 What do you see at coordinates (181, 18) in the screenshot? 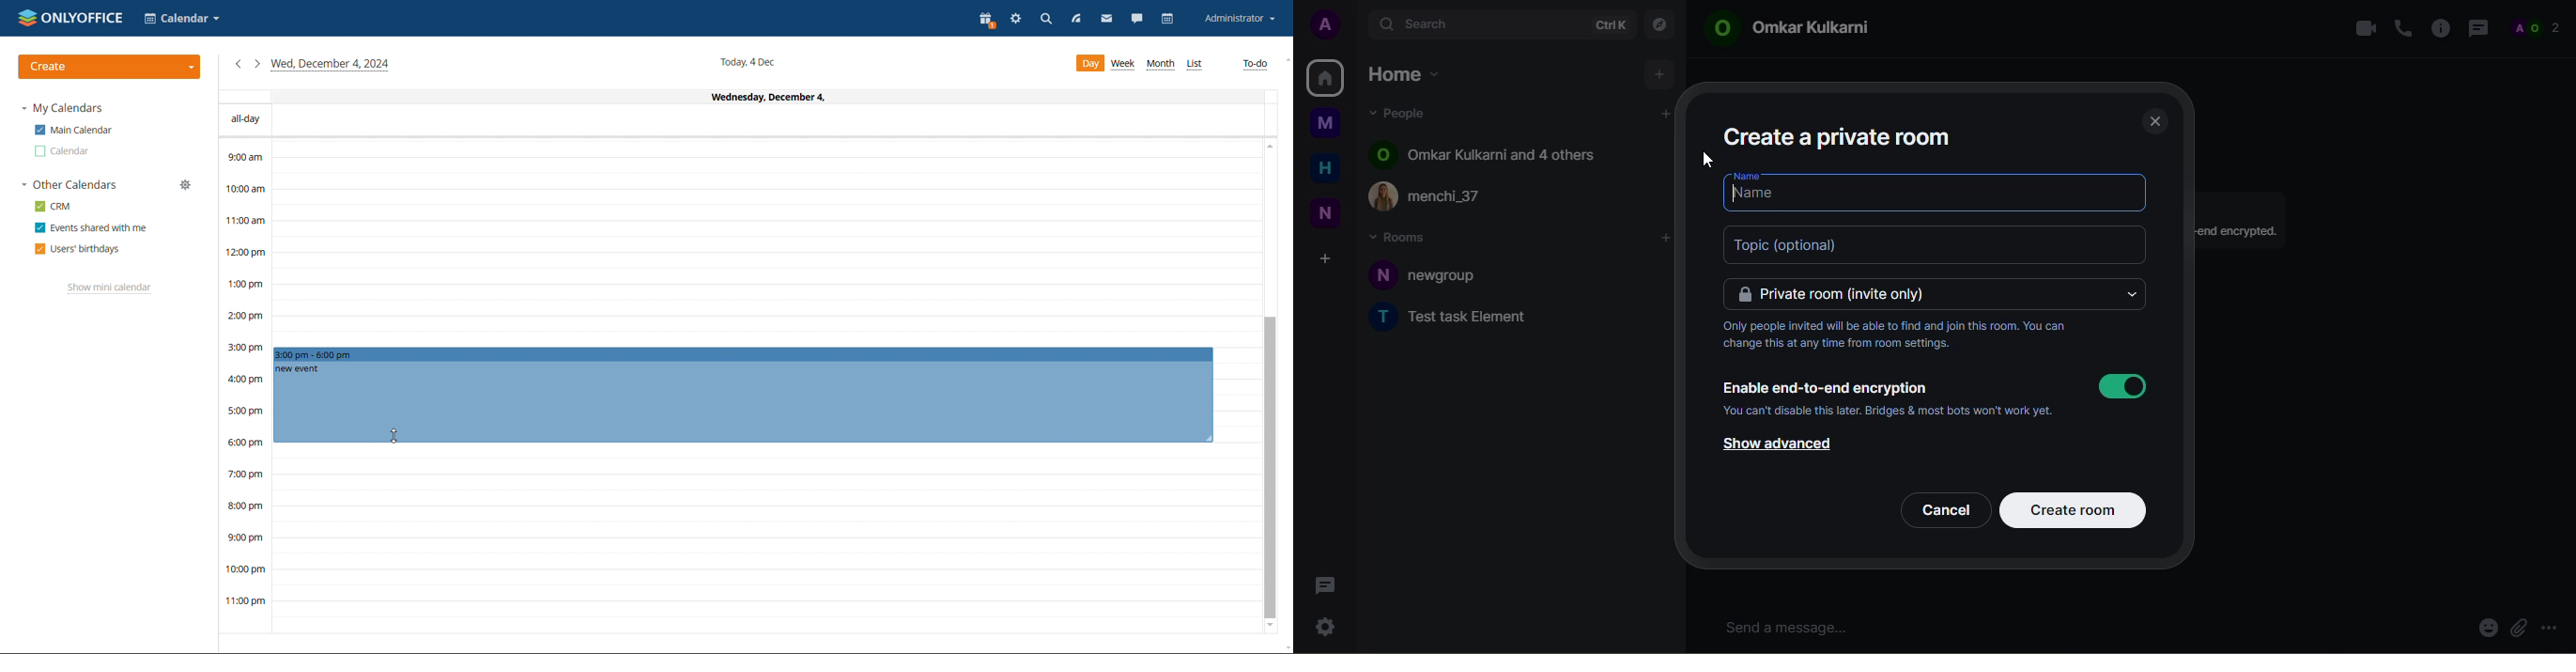
I see `select application` at bounding box center [181, 18].